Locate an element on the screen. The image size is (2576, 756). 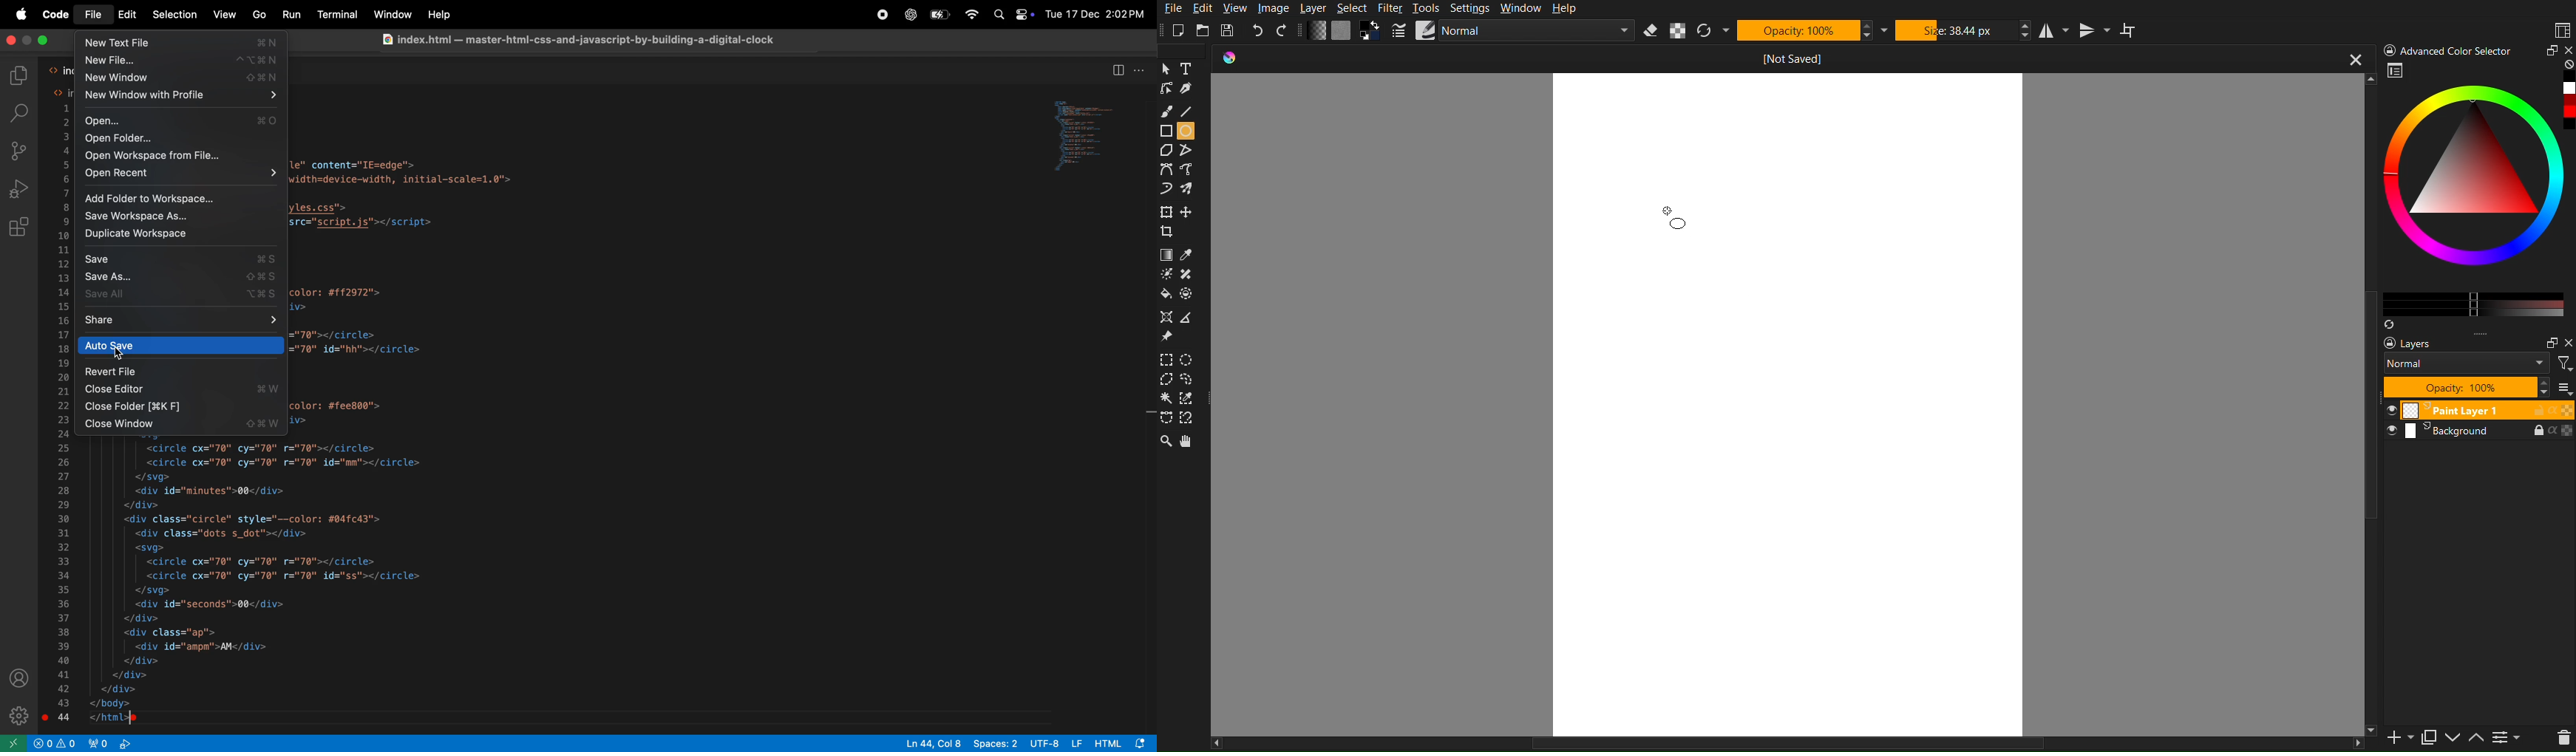
open window is located at coordinates (13, 743).